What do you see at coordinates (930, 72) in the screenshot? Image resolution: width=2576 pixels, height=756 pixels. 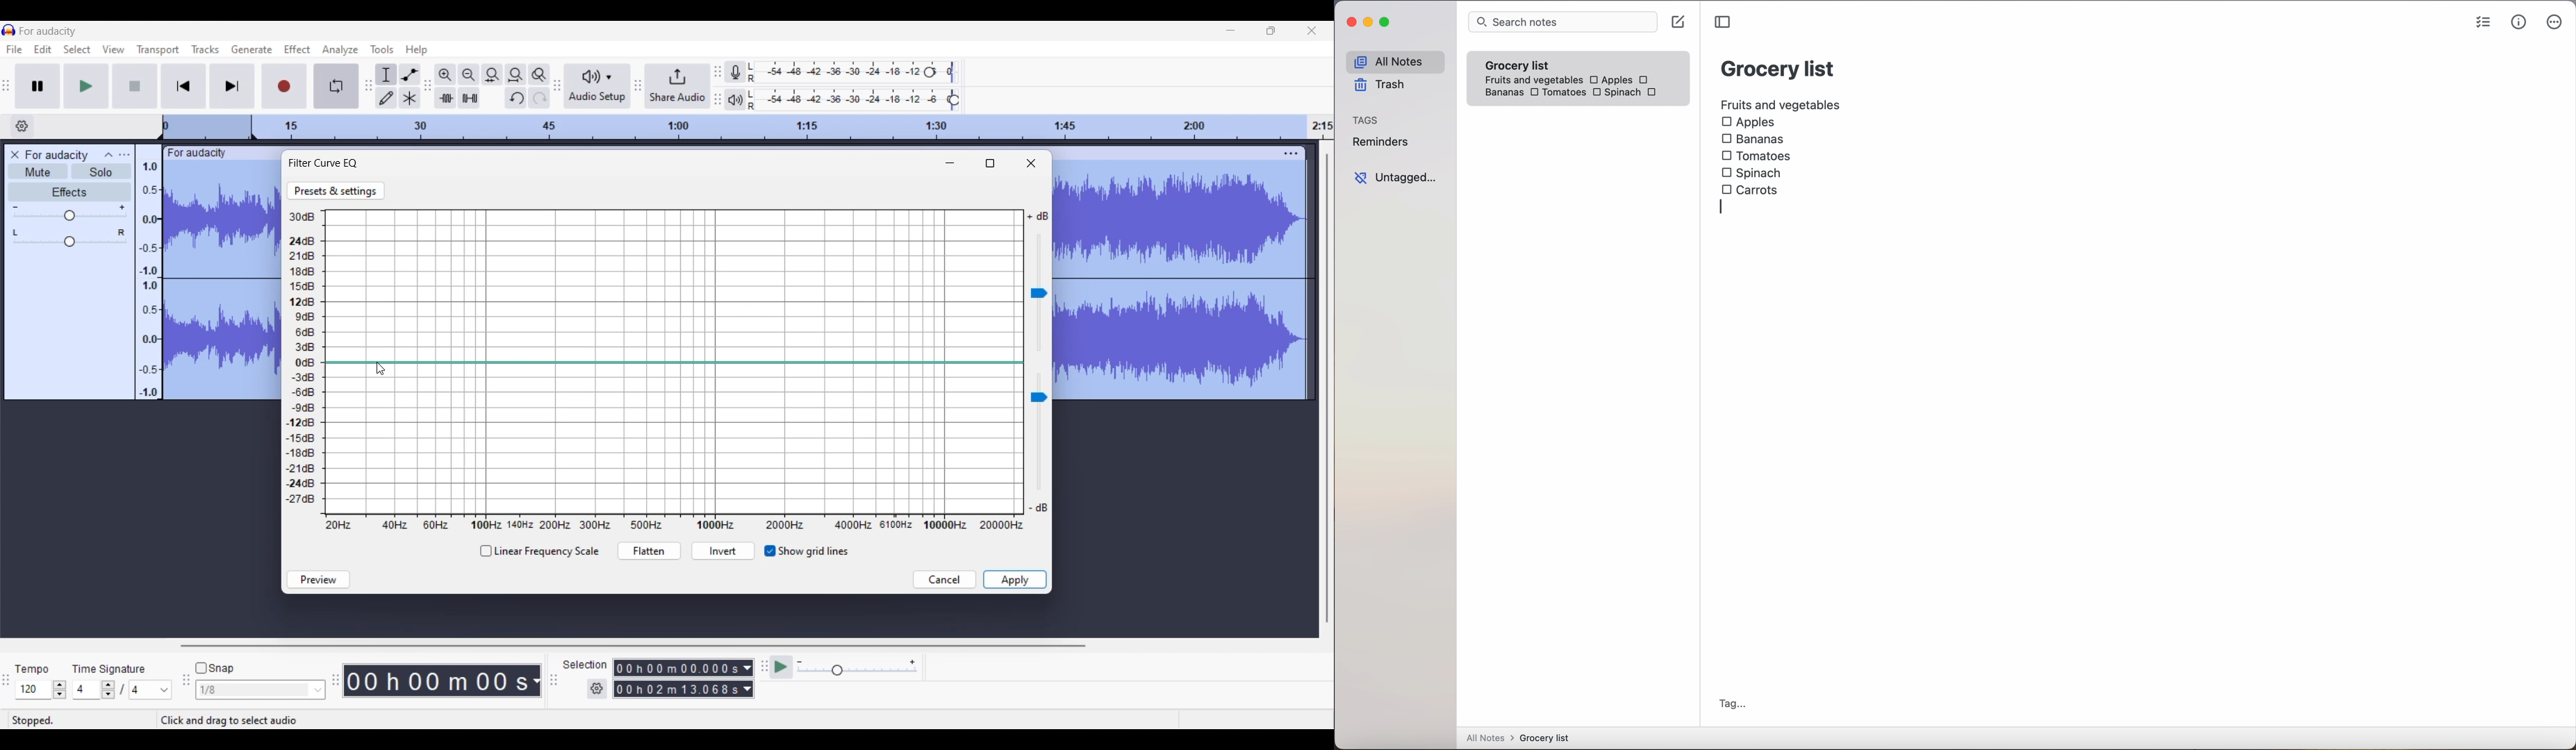 I see `Recording level header` at bounding box center [930, 72].